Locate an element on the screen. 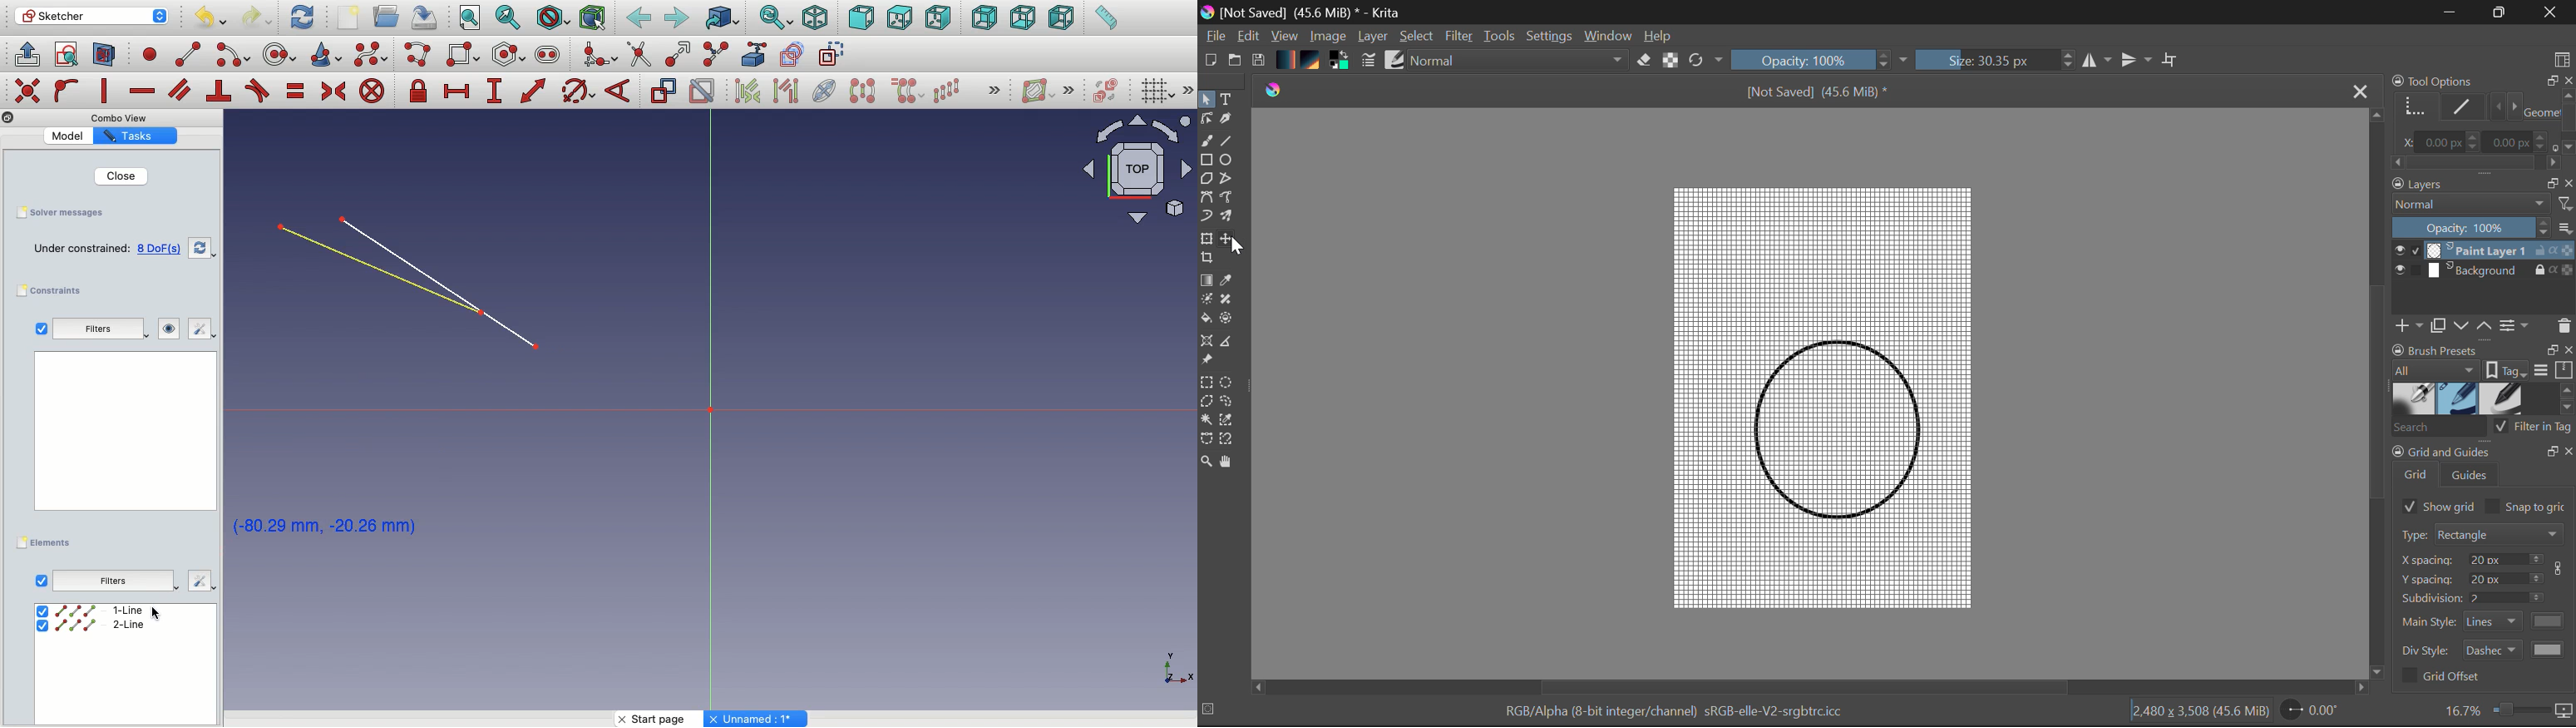 This screenshot has height=728, width=2576. Bezier Curve Selection is located at coordinates (1206, 438).